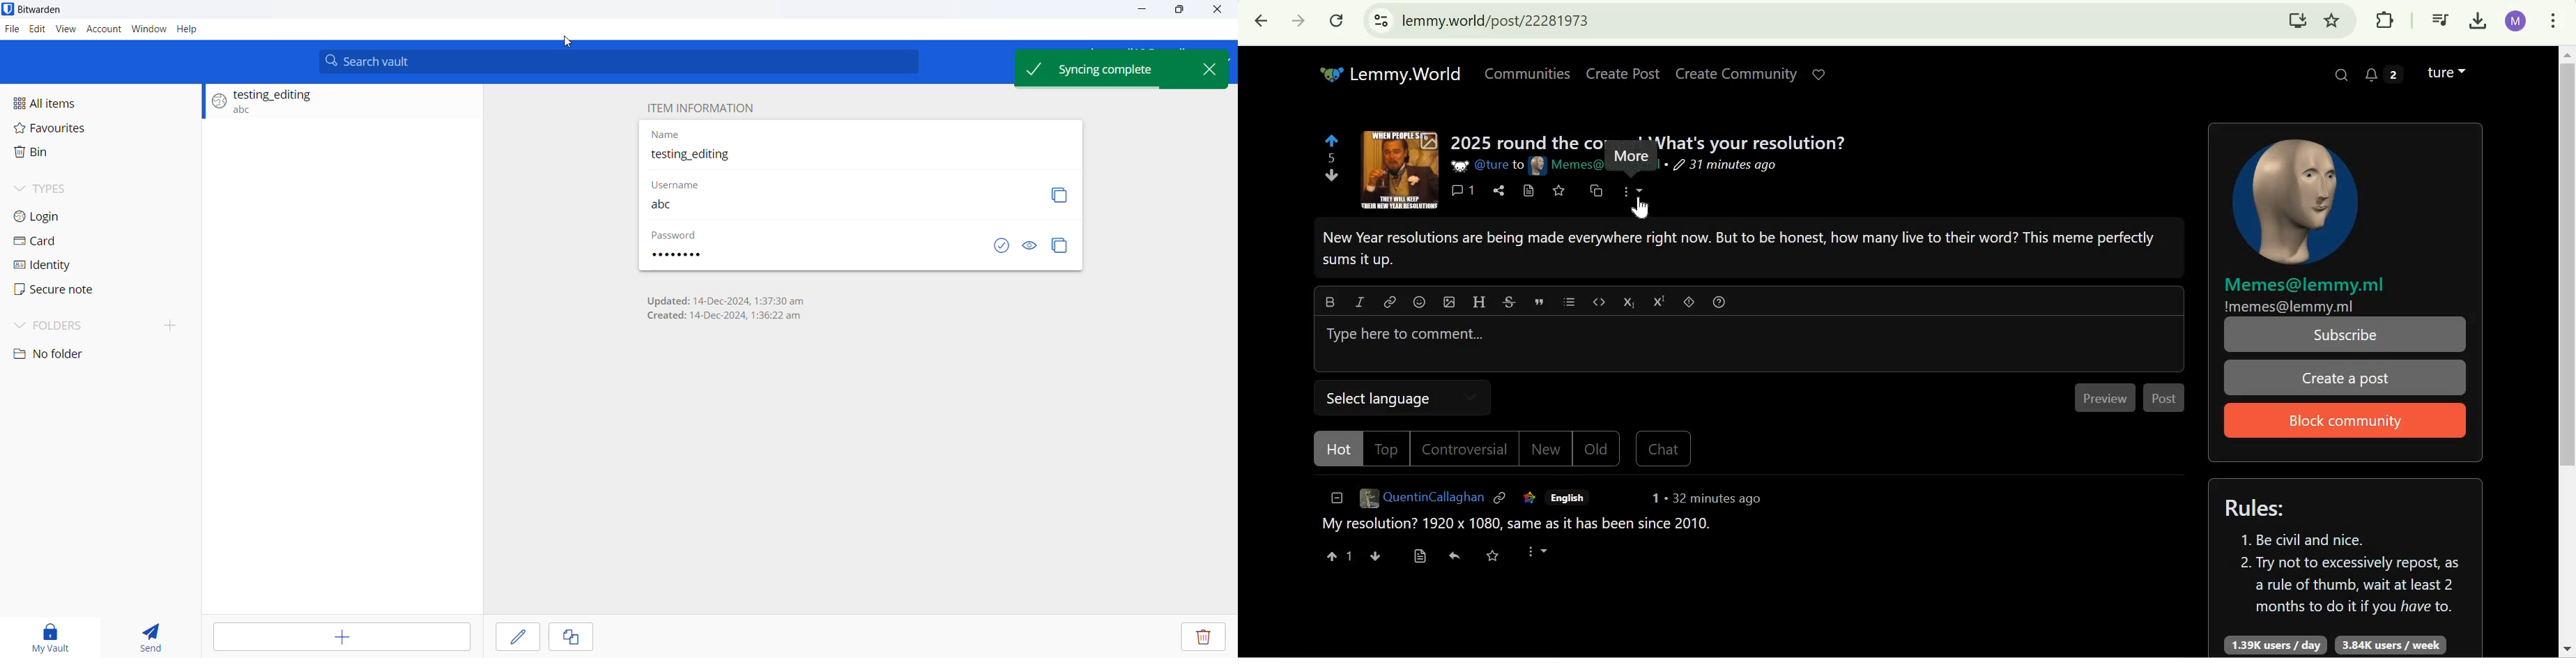 This screenshot has width=2576, height=672. What do you see at coordinates (831, 204) in the screenshot?
I see `Username entered` at bounding box center [831, 204].